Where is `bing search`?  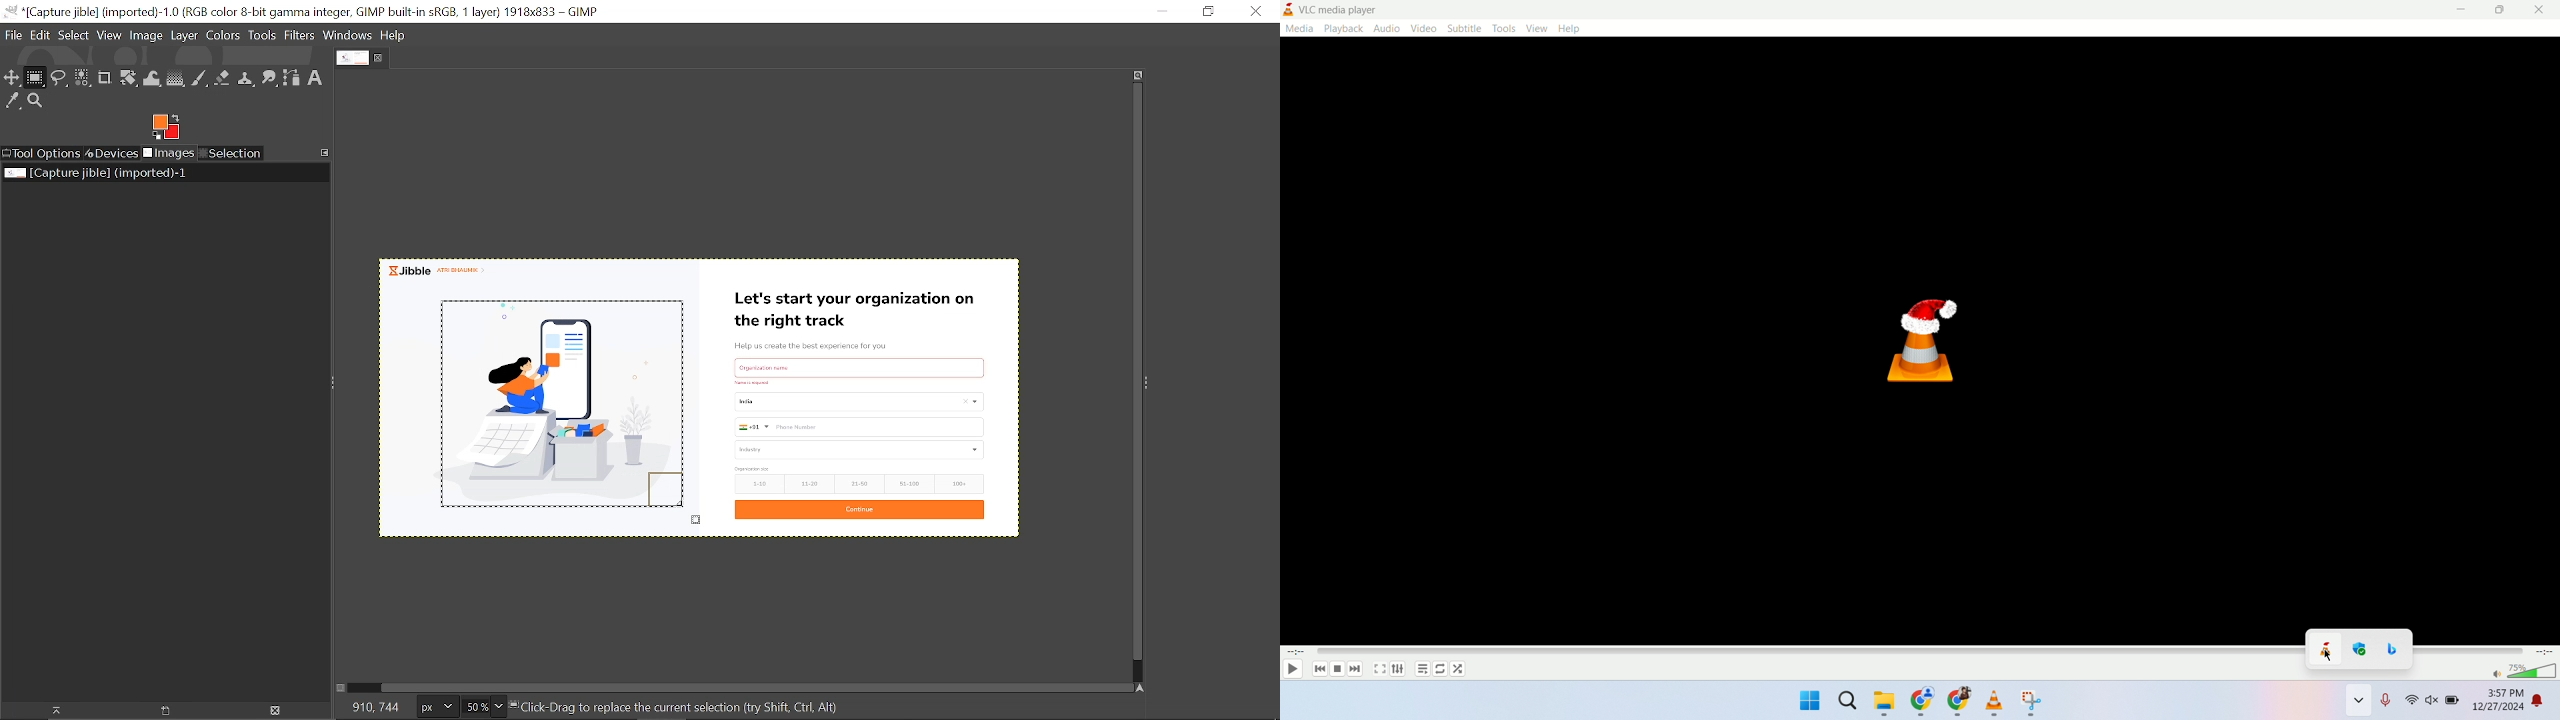
bing search is located at coordinates (2395, 649).